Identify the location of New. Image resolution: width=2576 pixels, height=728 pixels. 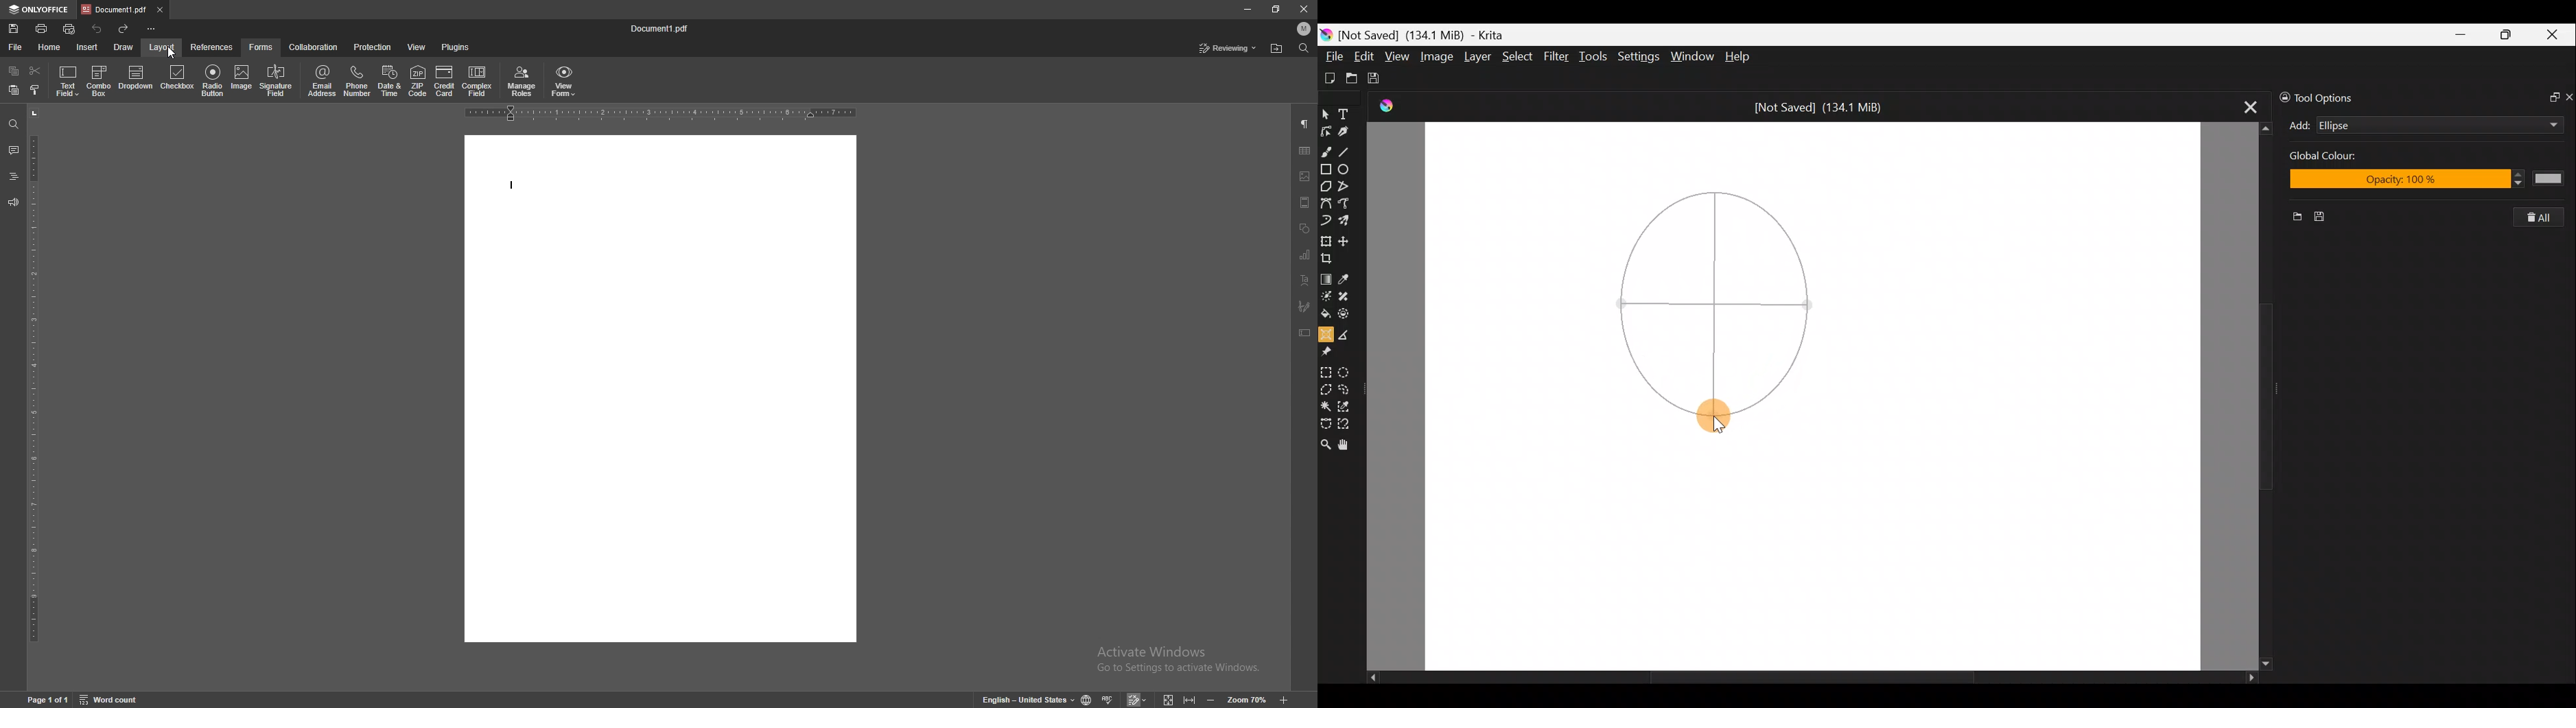
(2293, 218).